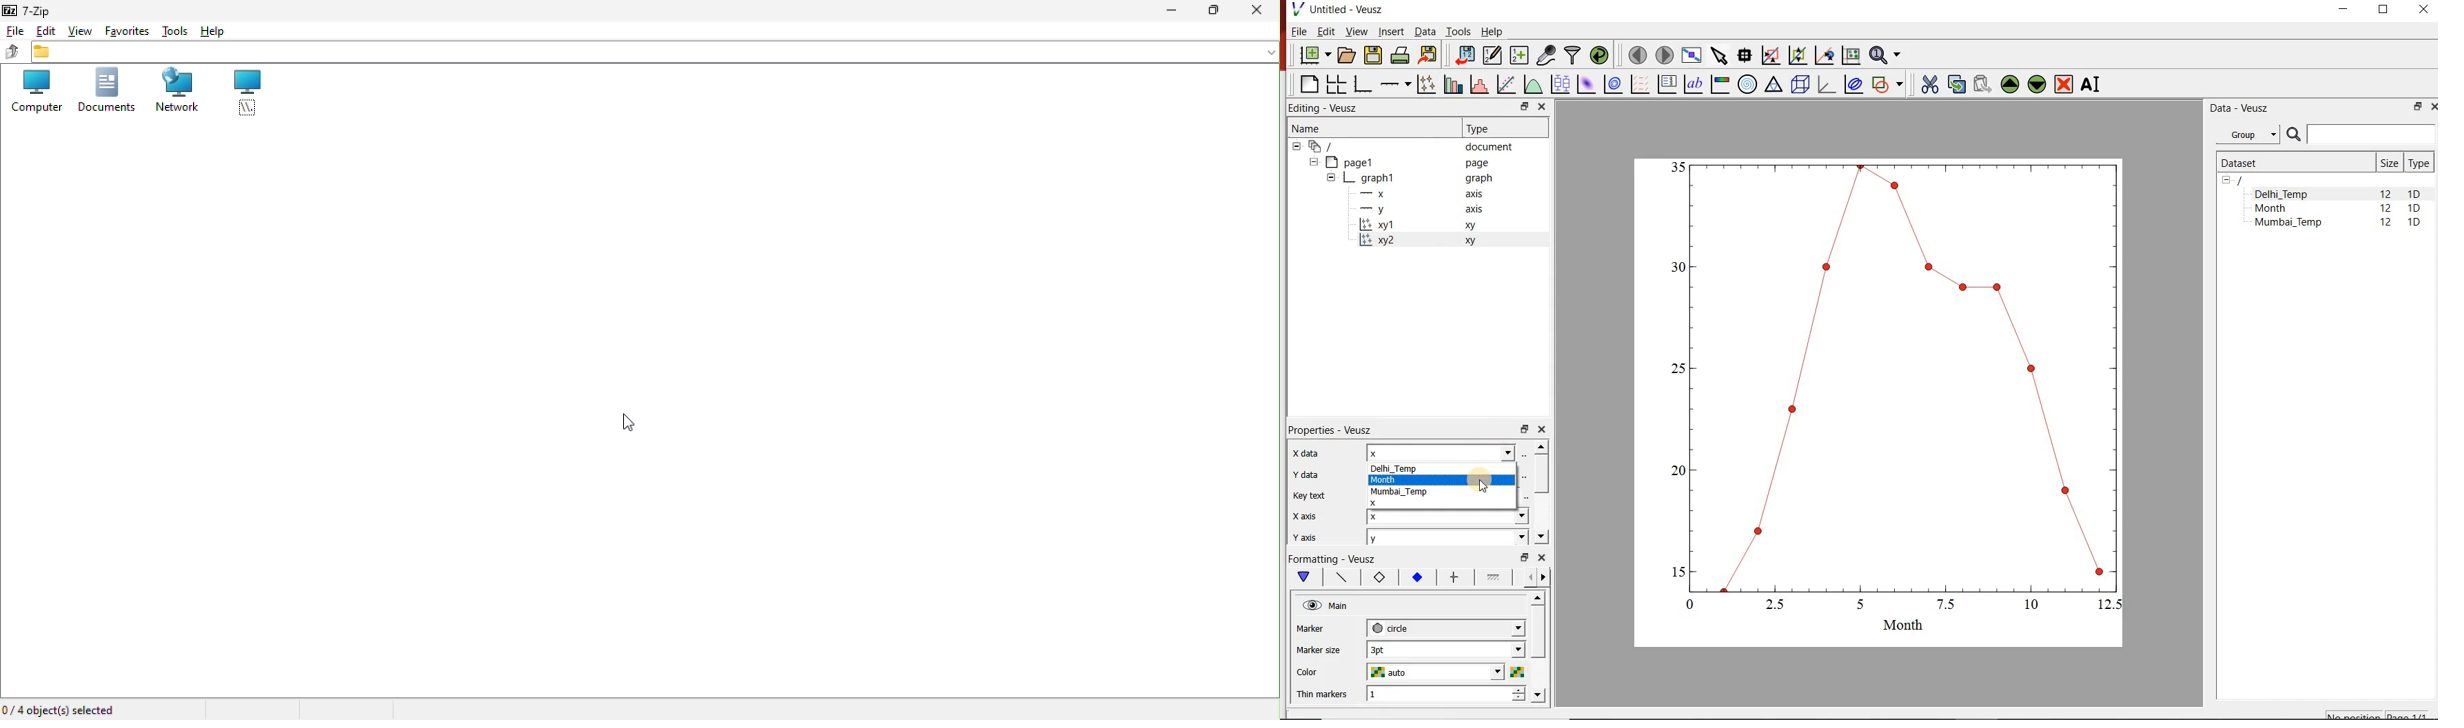  I want to click on Page1, so click(1400, 162).